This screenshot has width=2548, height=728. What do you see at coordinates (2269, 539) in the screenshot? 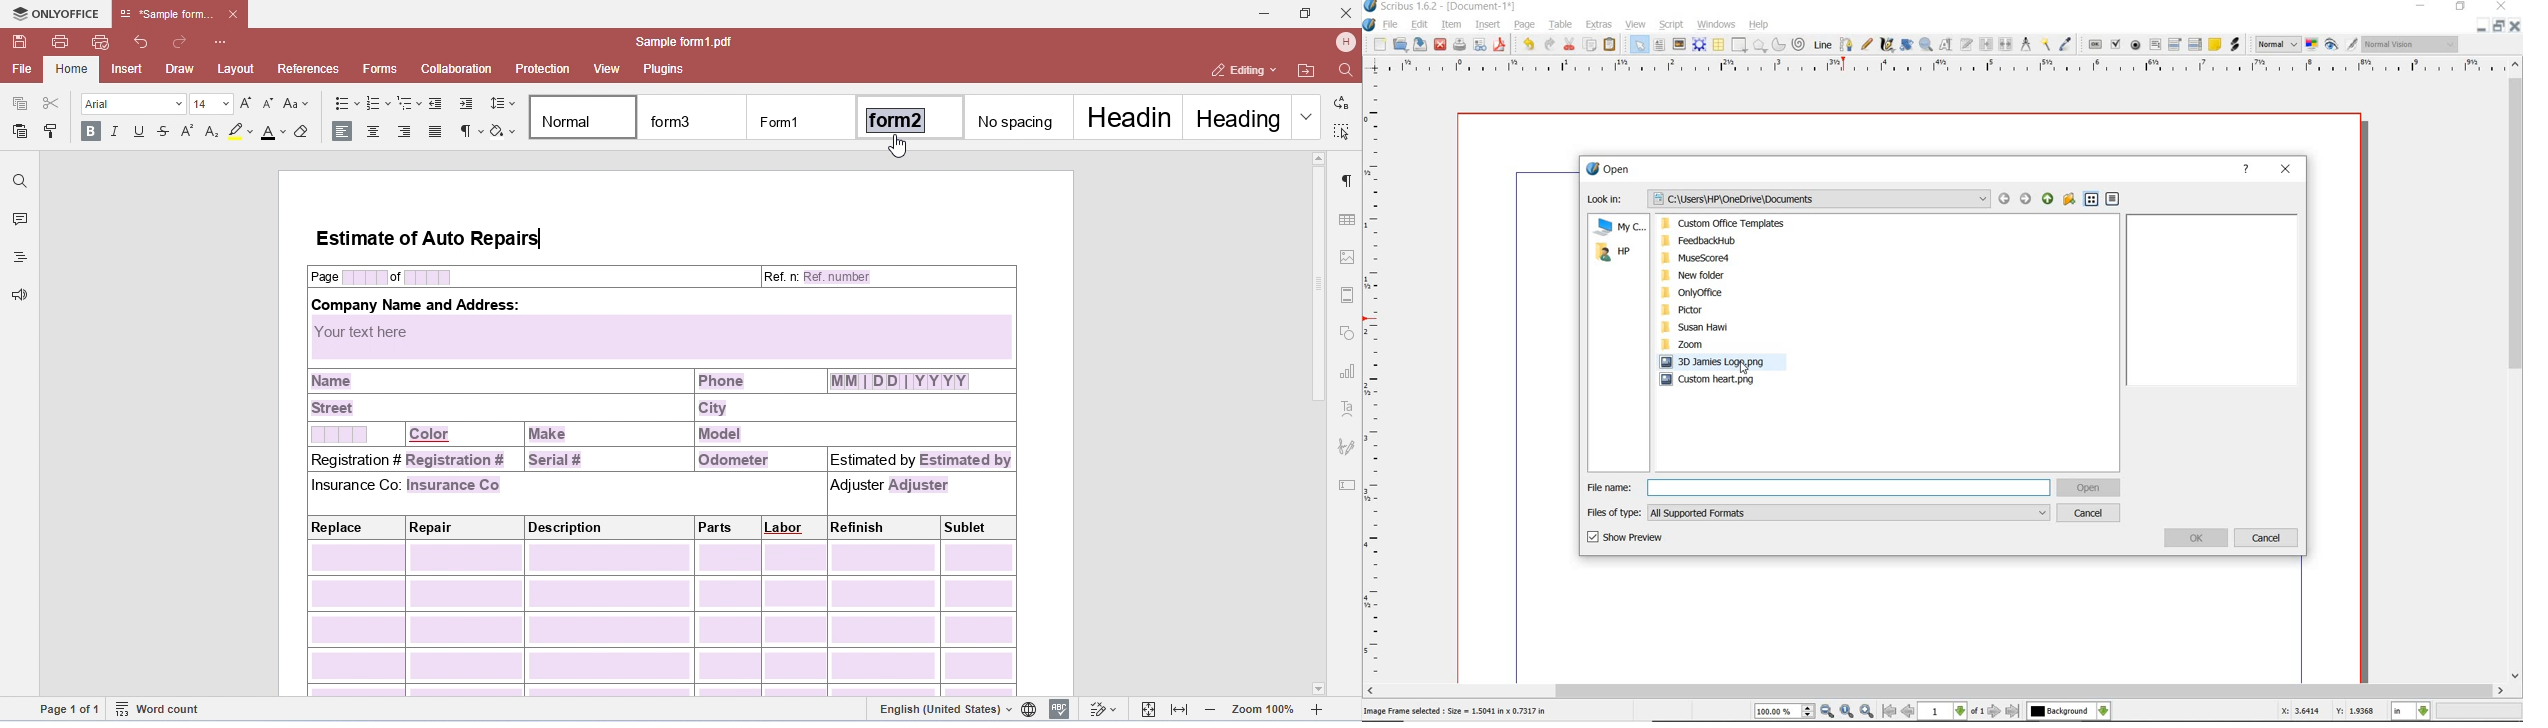
I see `cancel` at bounding box center [2269, 539].